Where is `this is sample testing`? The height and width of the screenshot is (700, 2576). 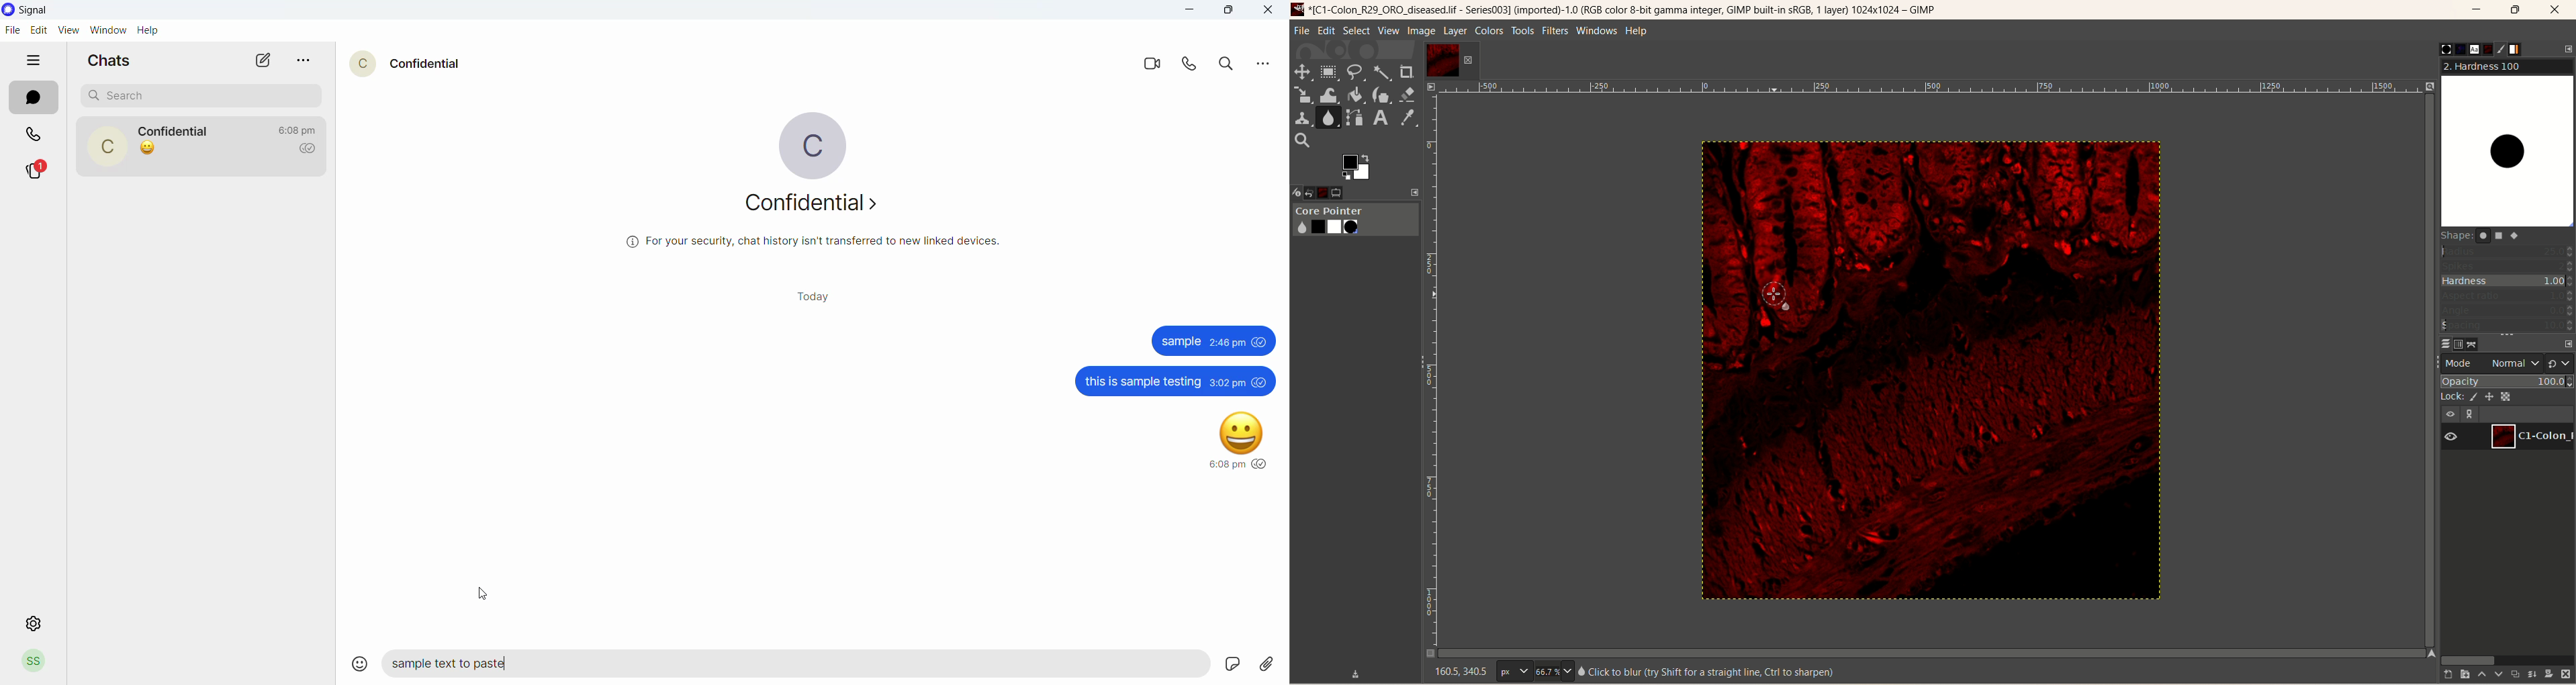 this is sample testing is located at coordinates (1171, 381).